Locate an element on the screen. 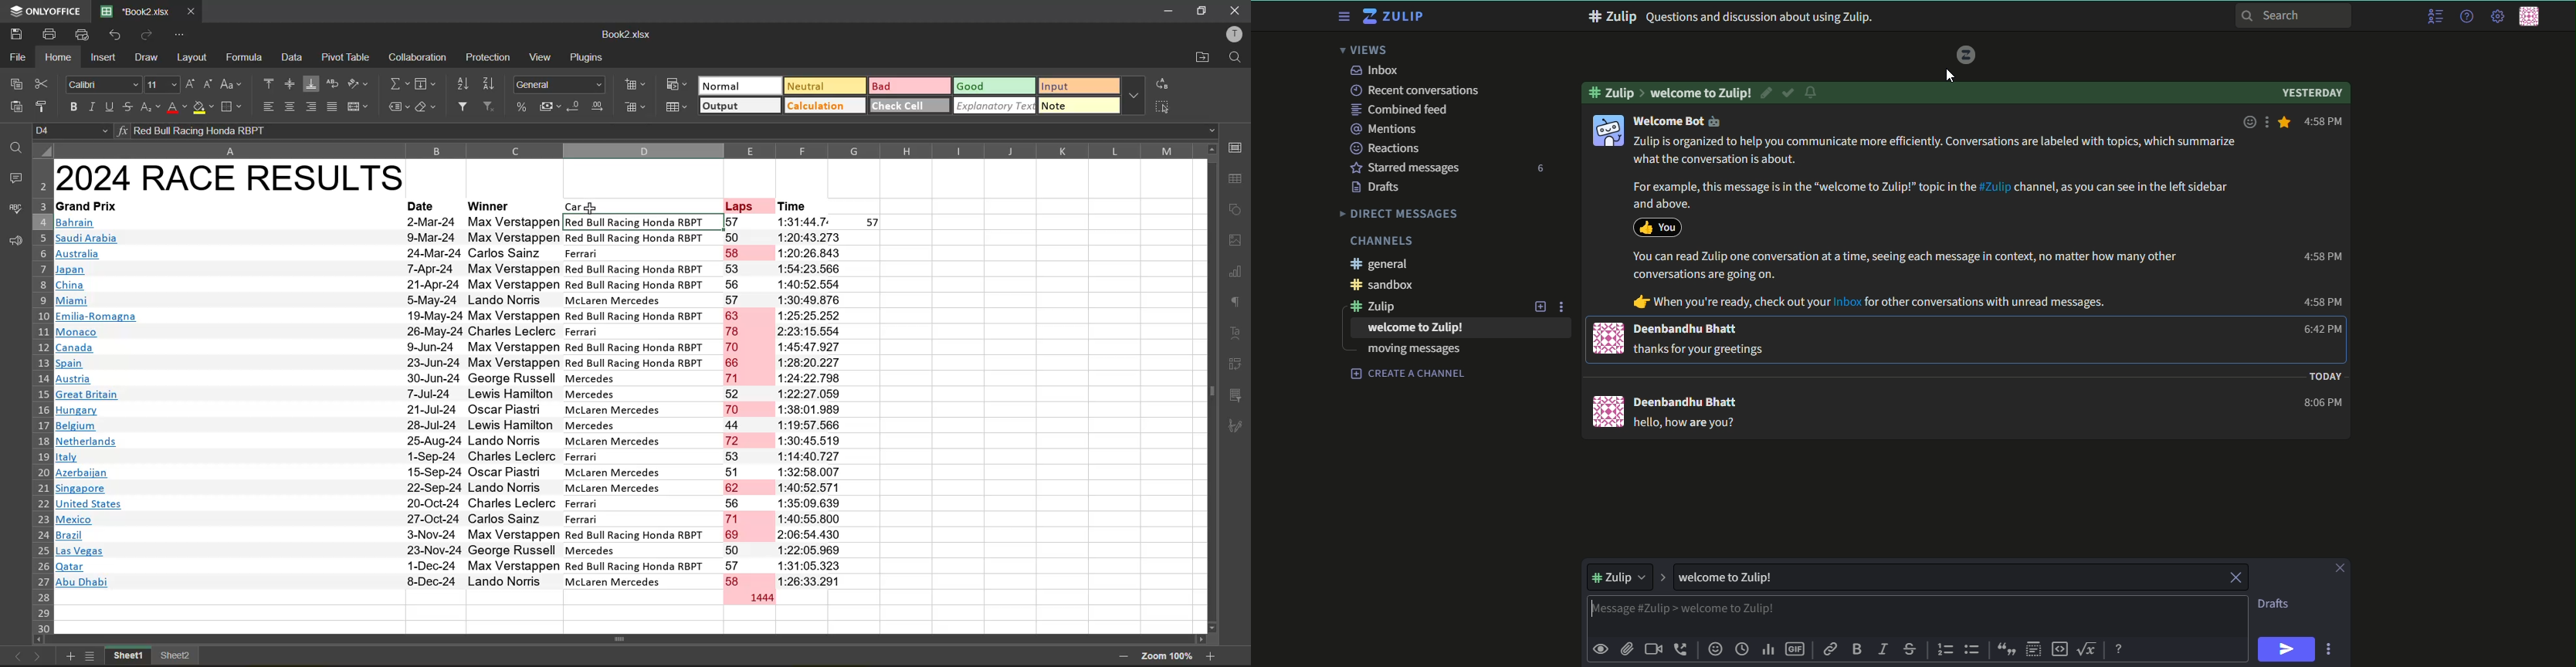 The image size is (2576, 672). insert cells is located at coordinates (637, 87).